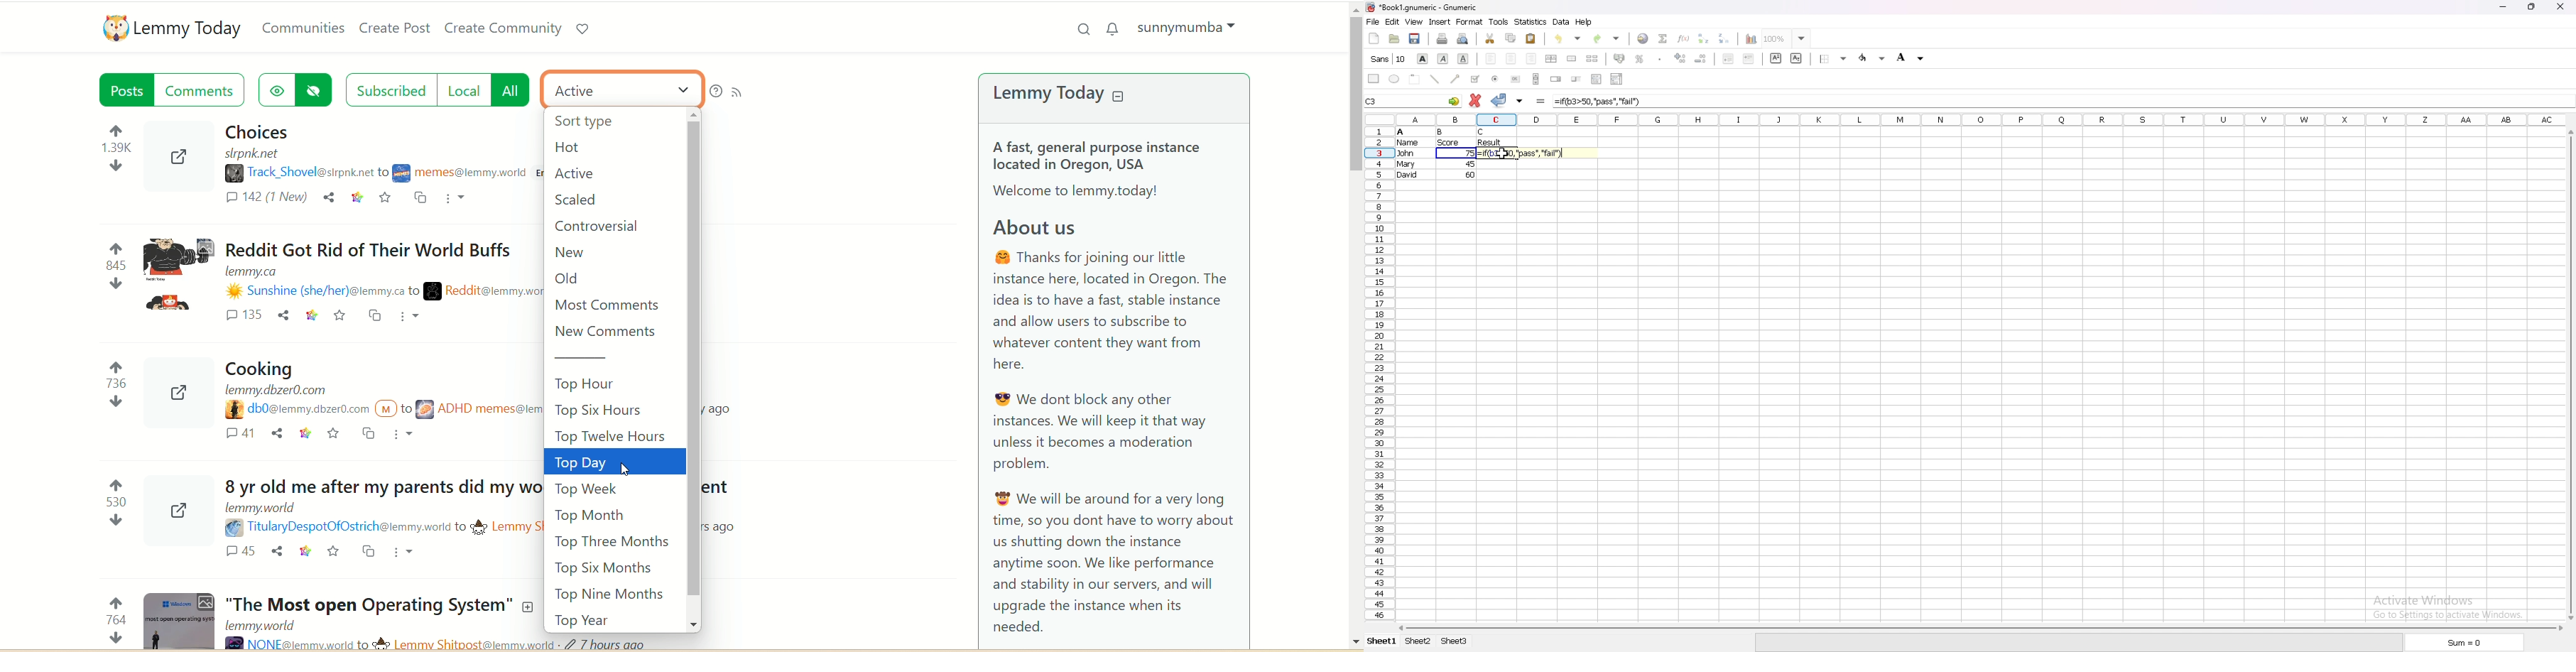 Image resolution: width=2576 pixels, height=672 pixels. I want to click on spin button, so click(1557, 78).